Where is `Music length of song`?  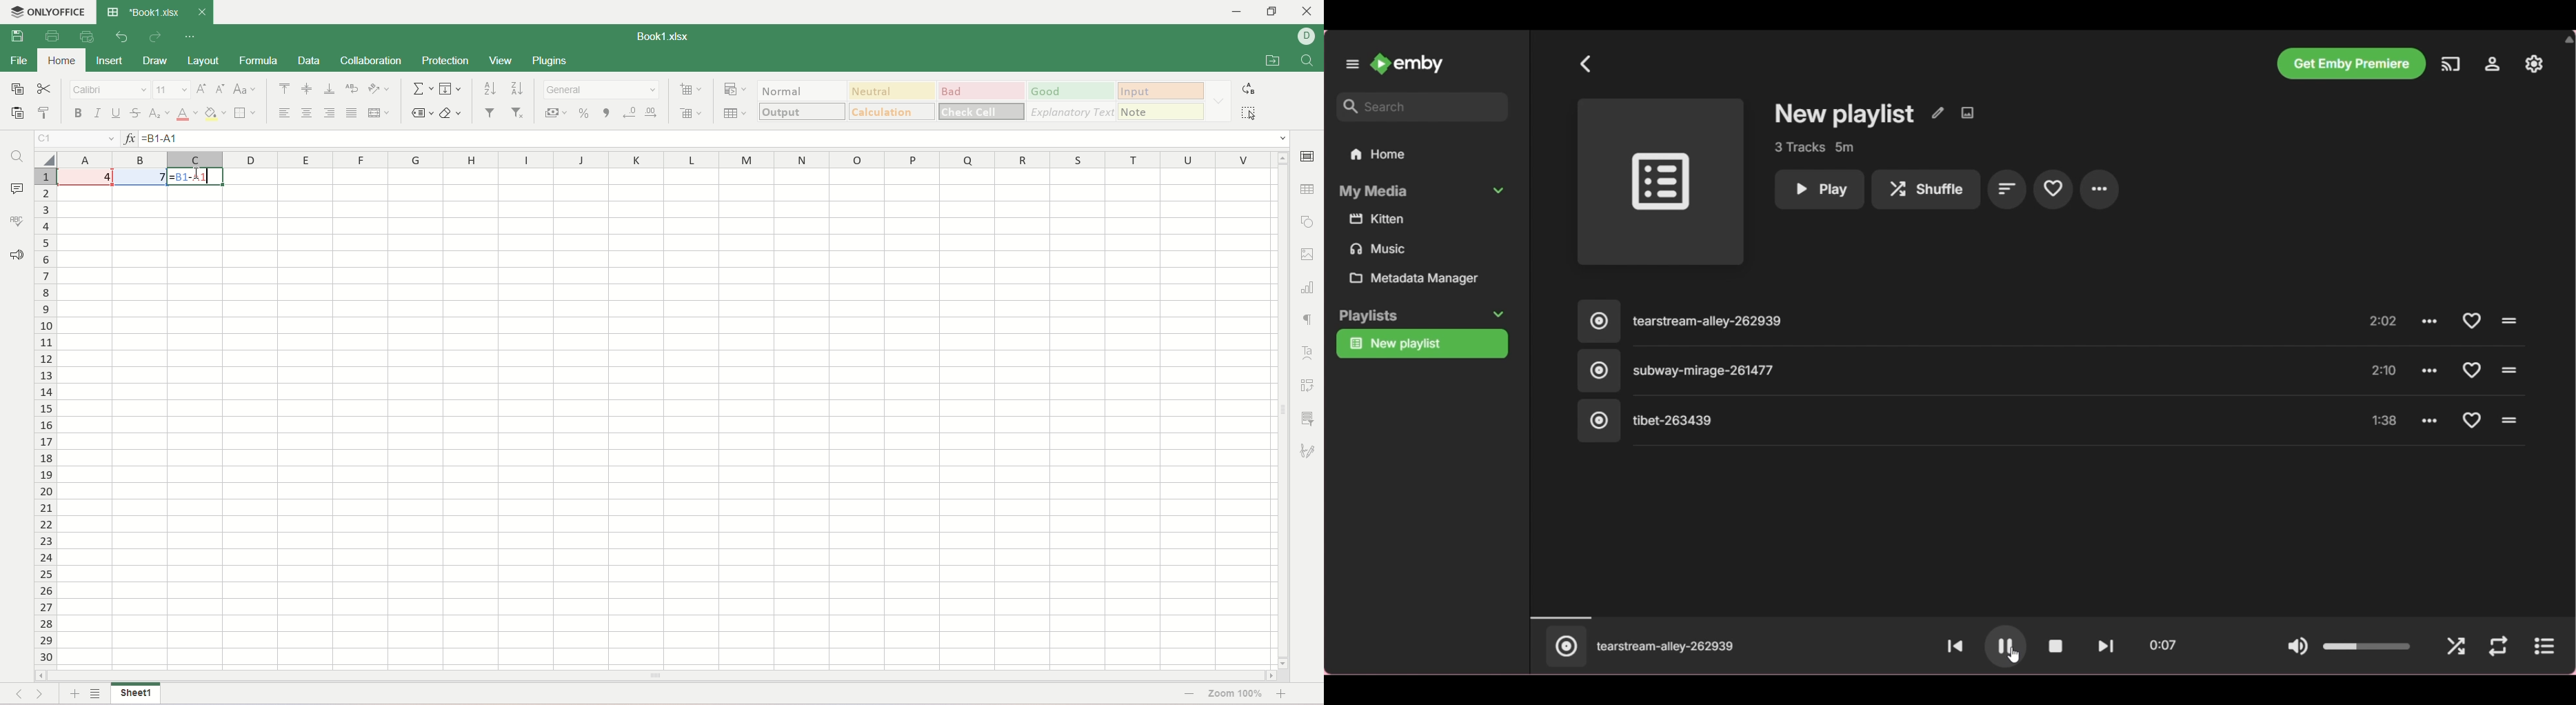
Music length of song is located at coordinates (2385, 322).